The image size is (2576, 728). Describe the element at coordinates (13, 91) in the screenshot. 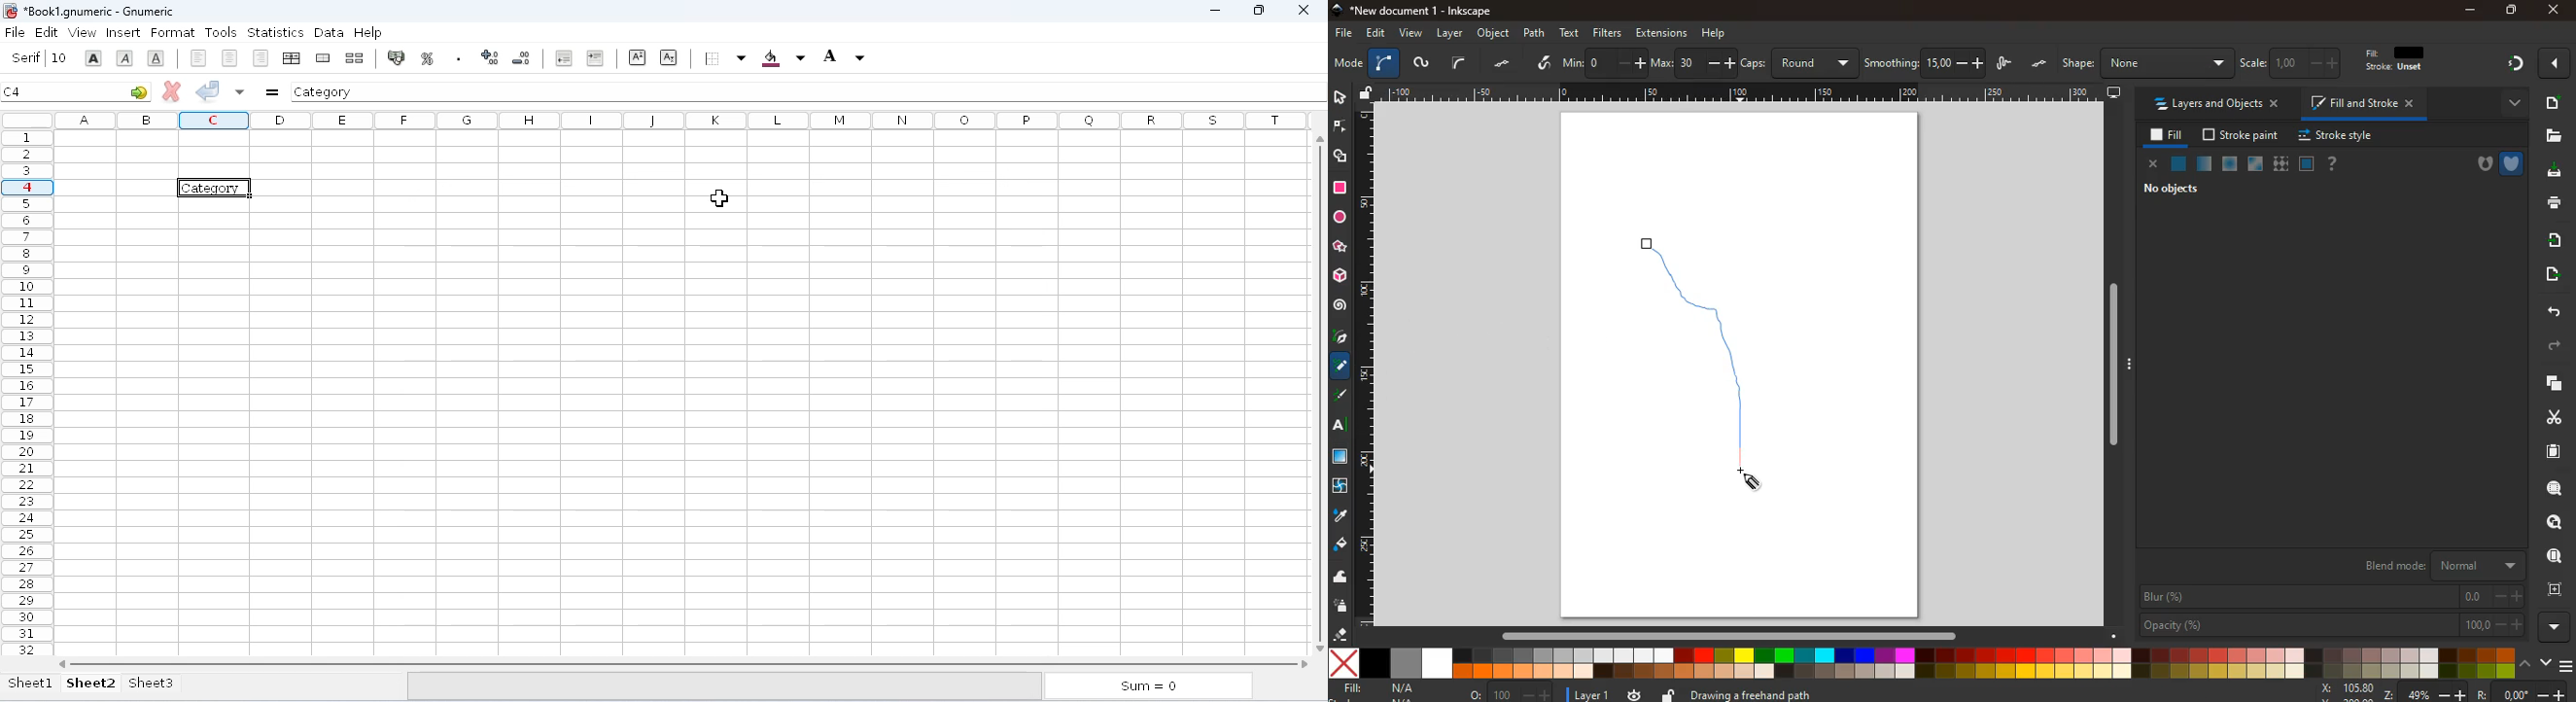

I see `C4` at that location.